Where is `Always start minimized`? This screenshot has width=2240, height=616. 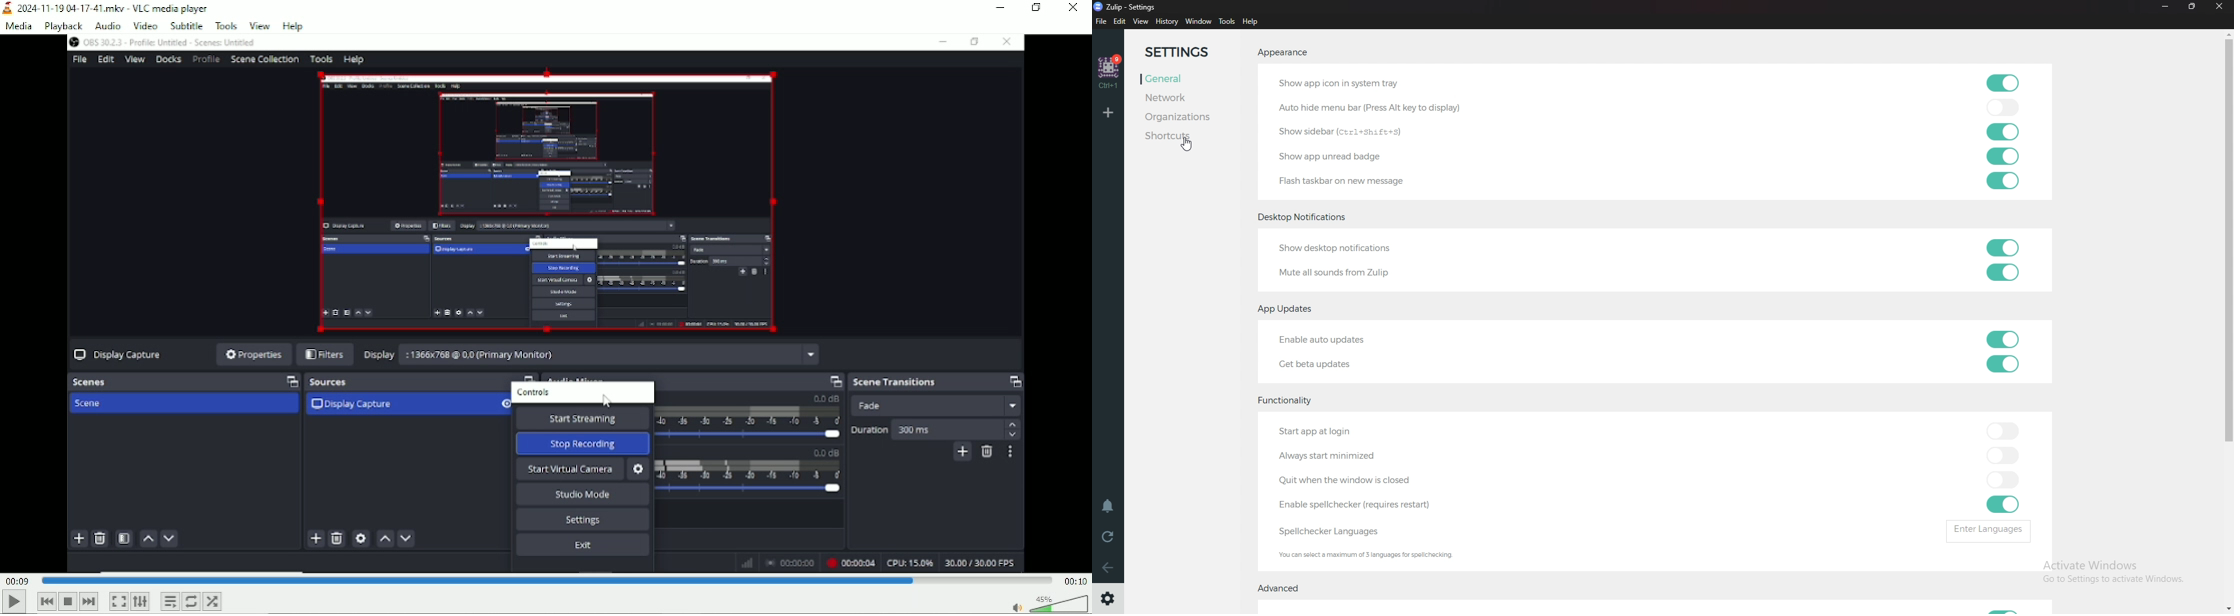
Always start minimized is located at coordinates (1331, 457).